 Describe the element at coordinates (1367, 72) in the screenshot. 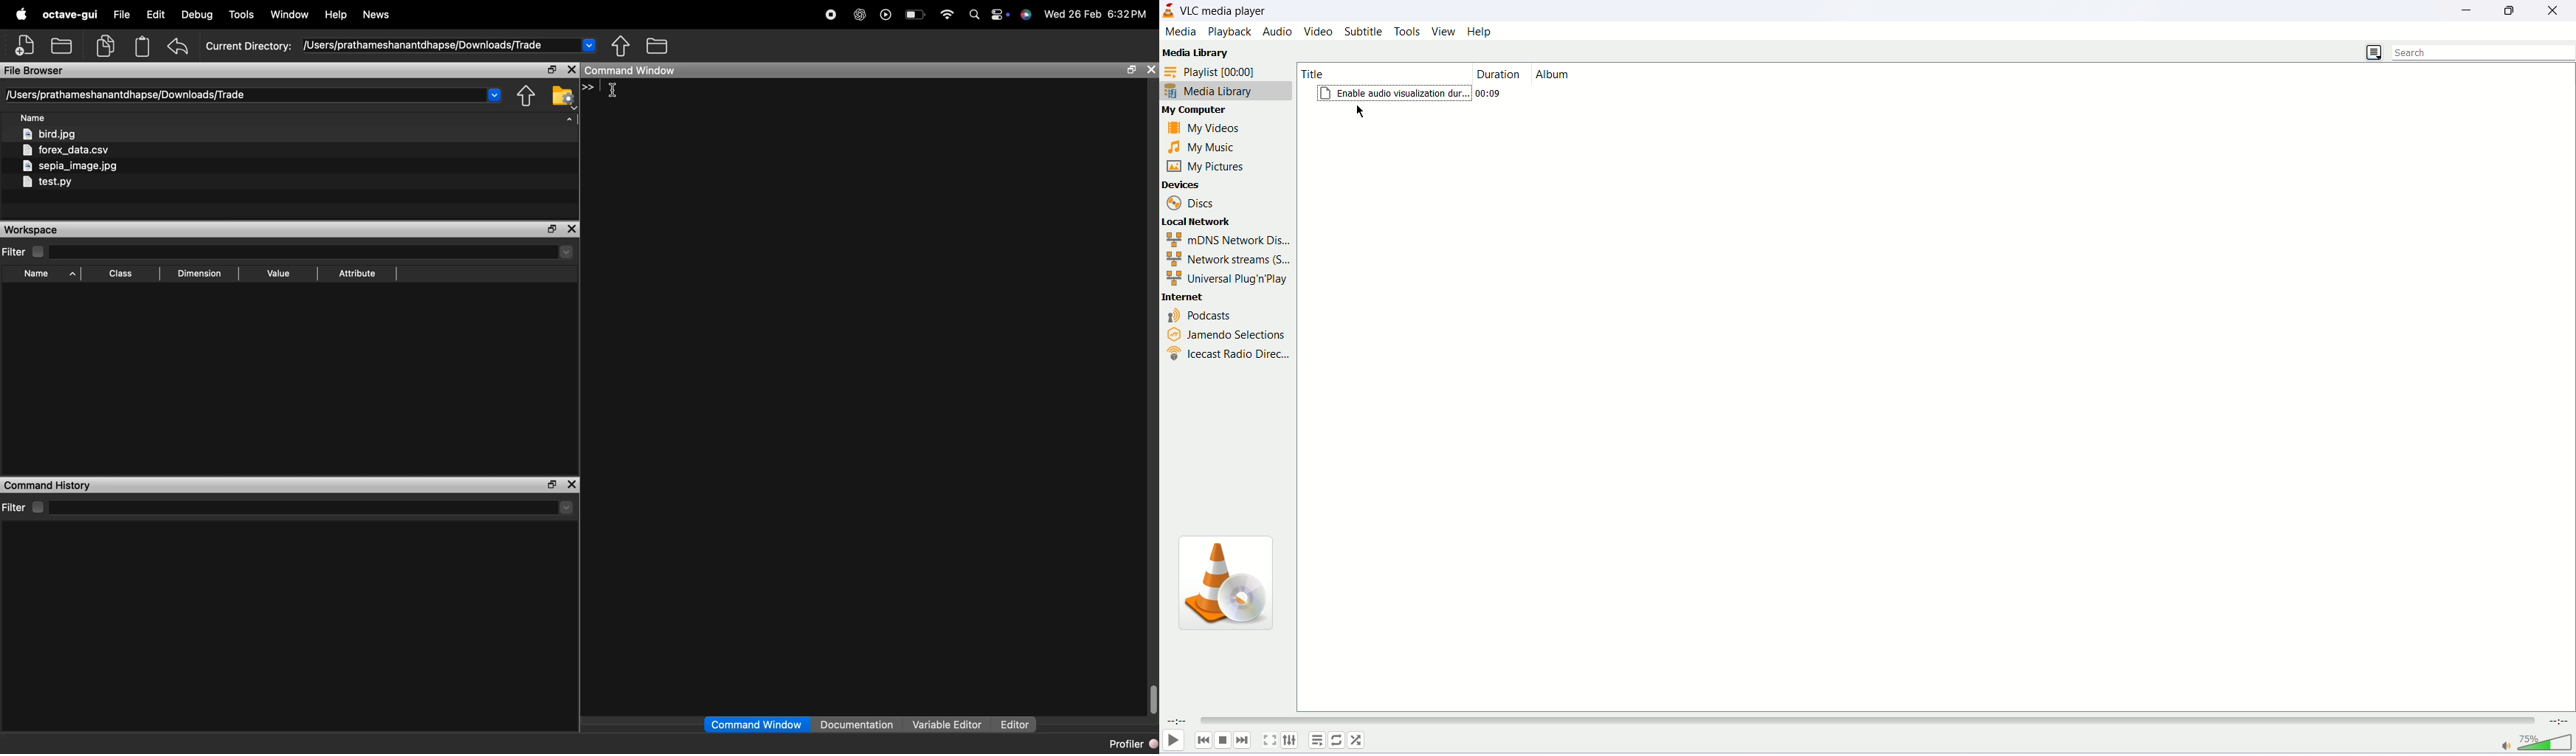

I see `title` at that location.